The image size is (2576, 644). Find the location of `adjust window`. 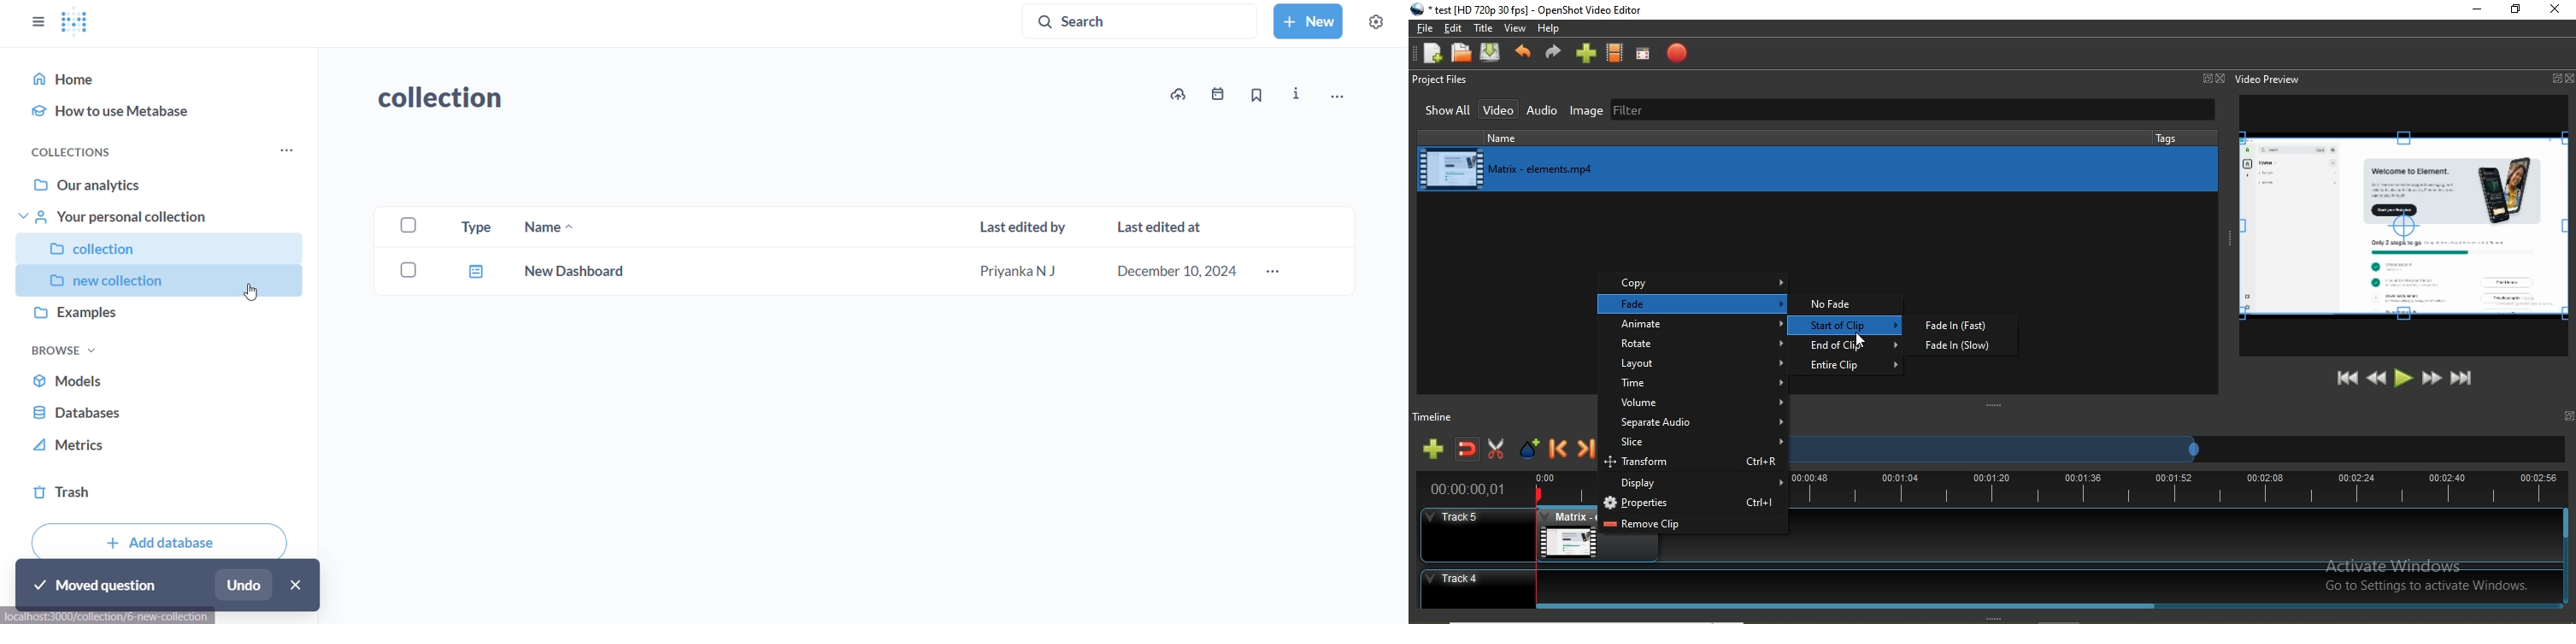

adjust window is located at coordinates (1991, 405).